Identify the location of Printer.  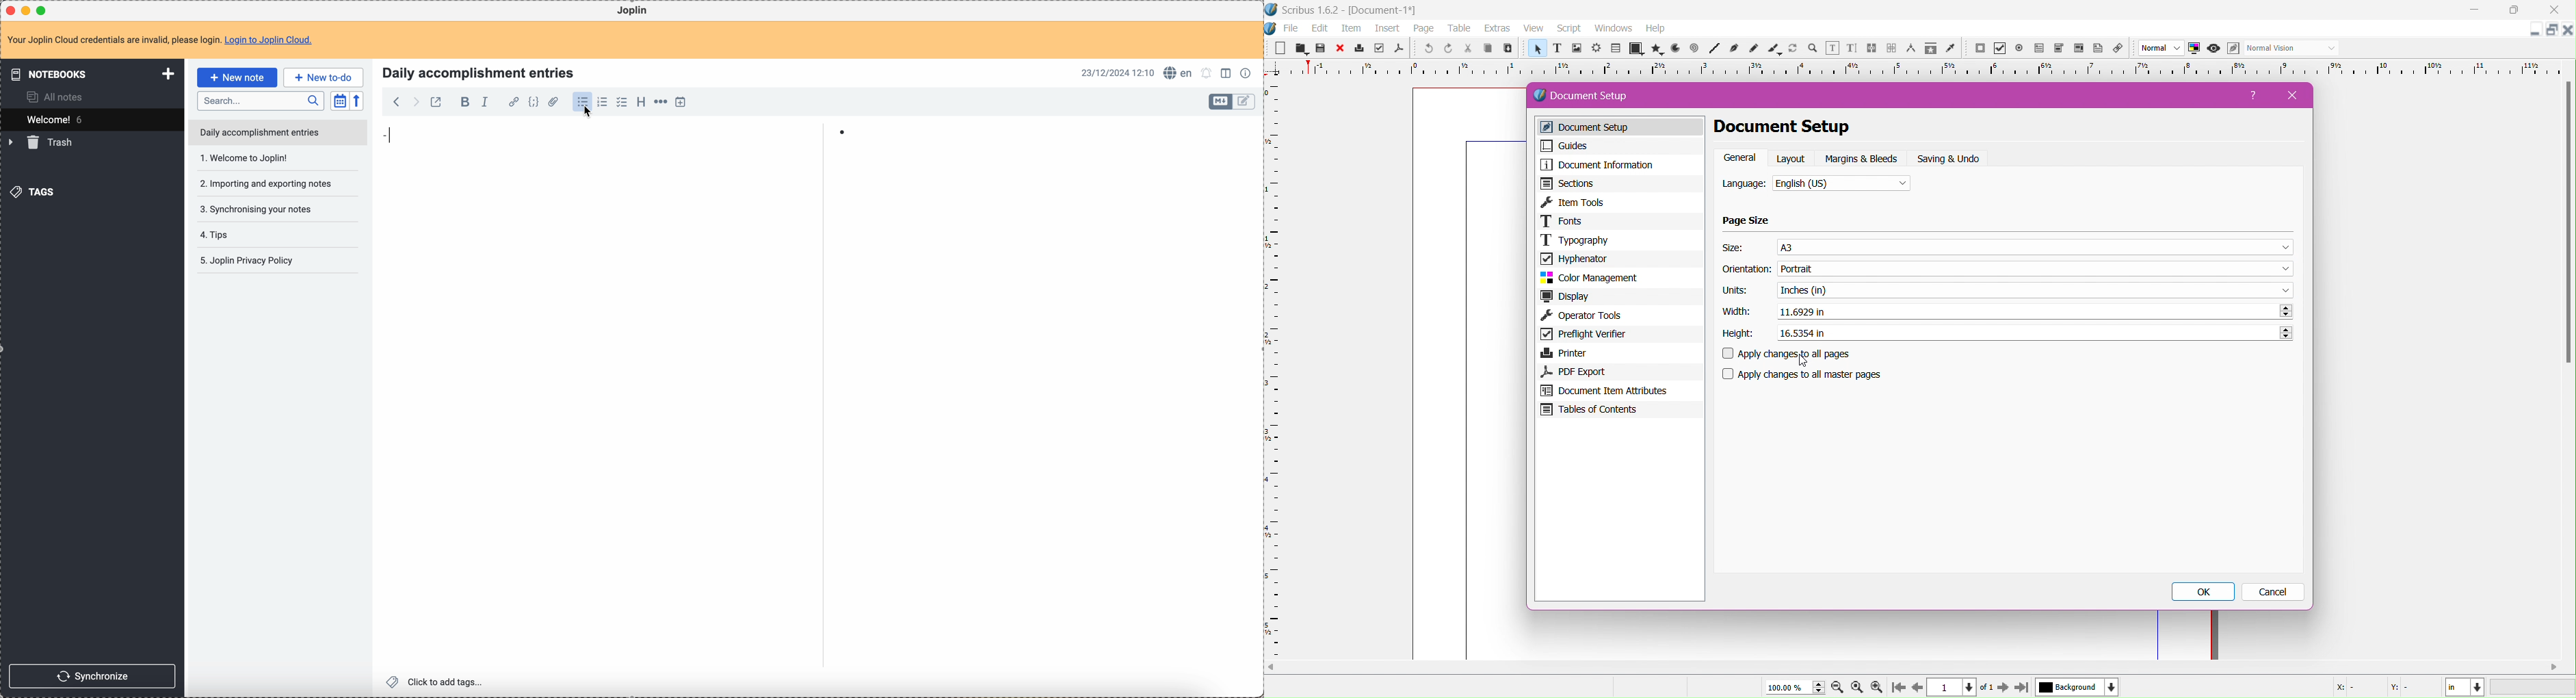
(1619, 353).